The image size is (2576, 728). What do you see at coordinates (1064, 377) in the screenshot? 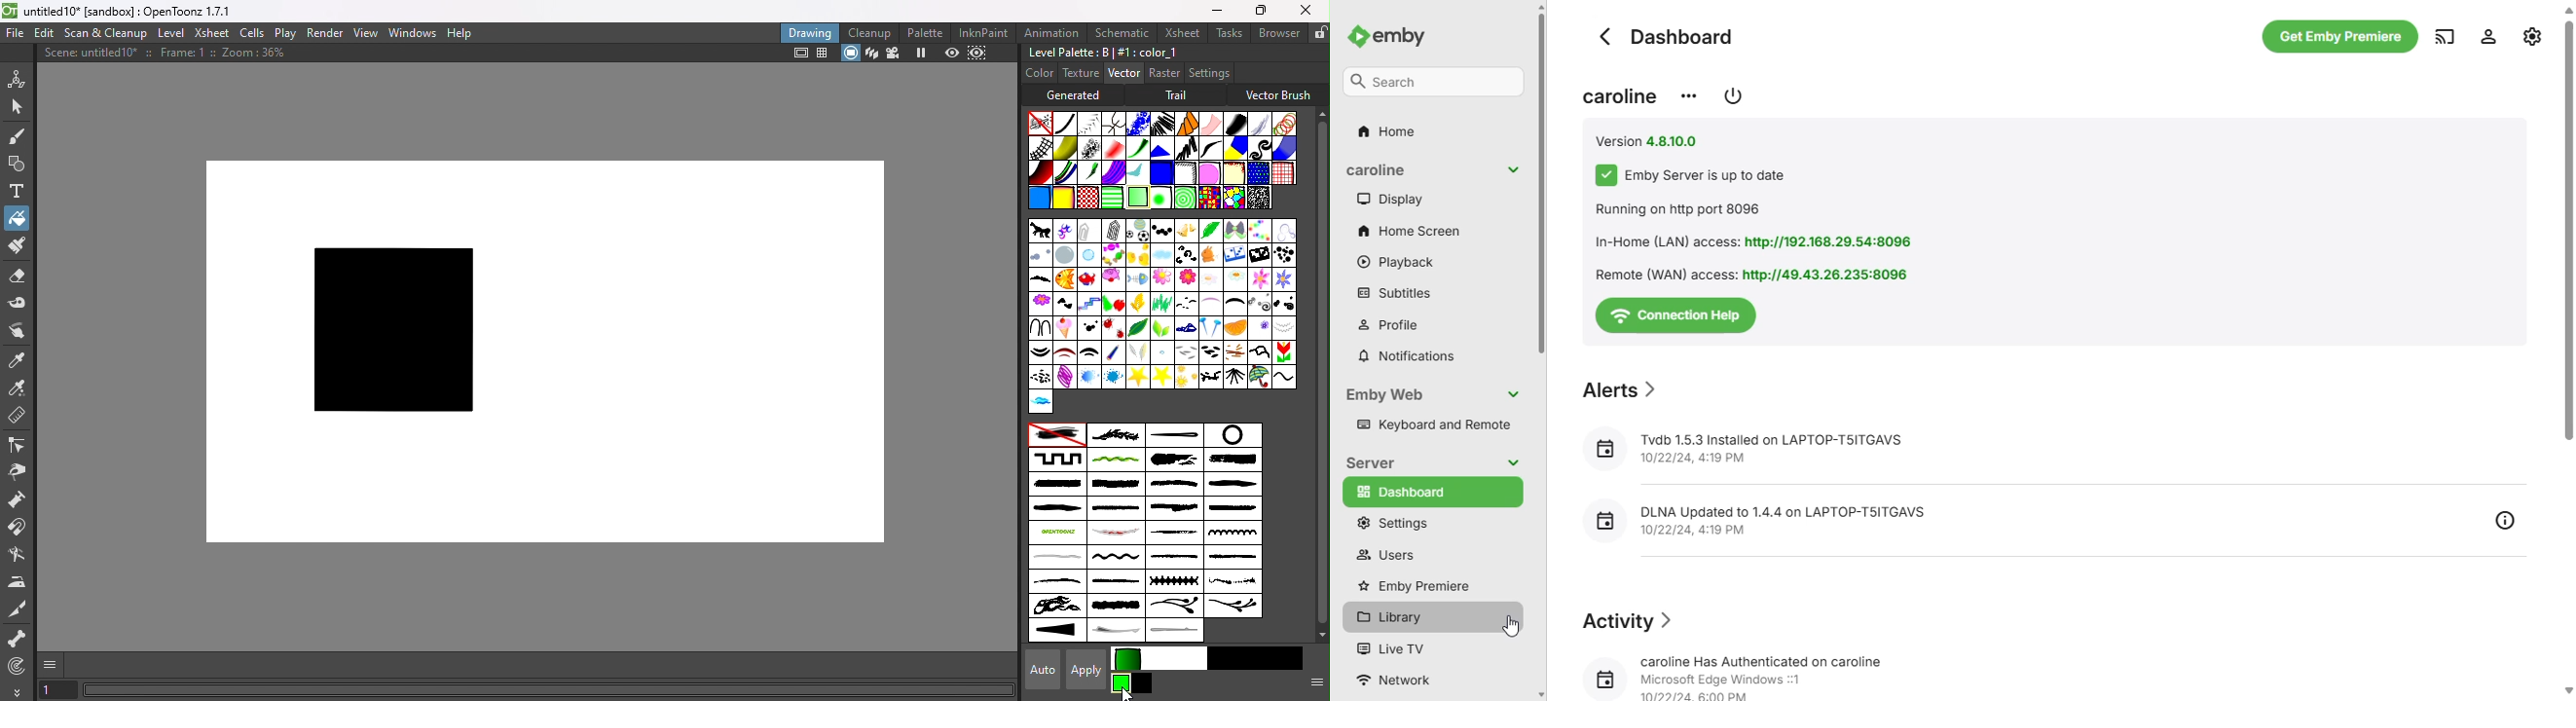
I see `Spring` at bounding box center [1064, 377].